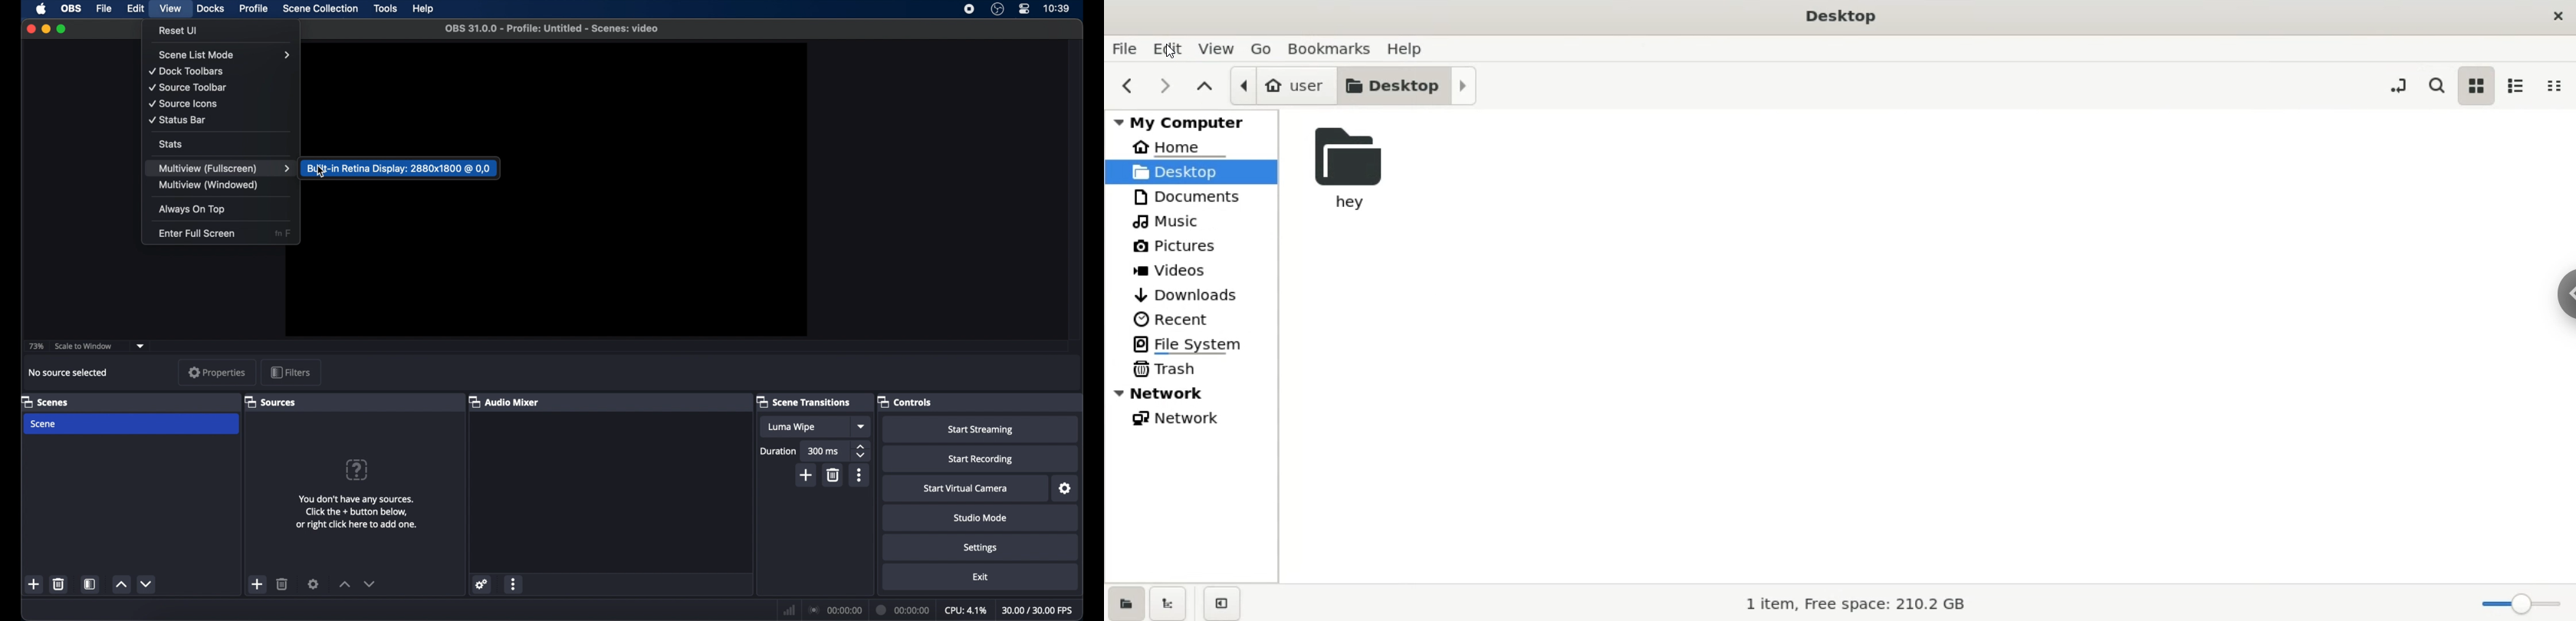 The image size is (2576, 644). I want to click on stats, so click(170, 144).